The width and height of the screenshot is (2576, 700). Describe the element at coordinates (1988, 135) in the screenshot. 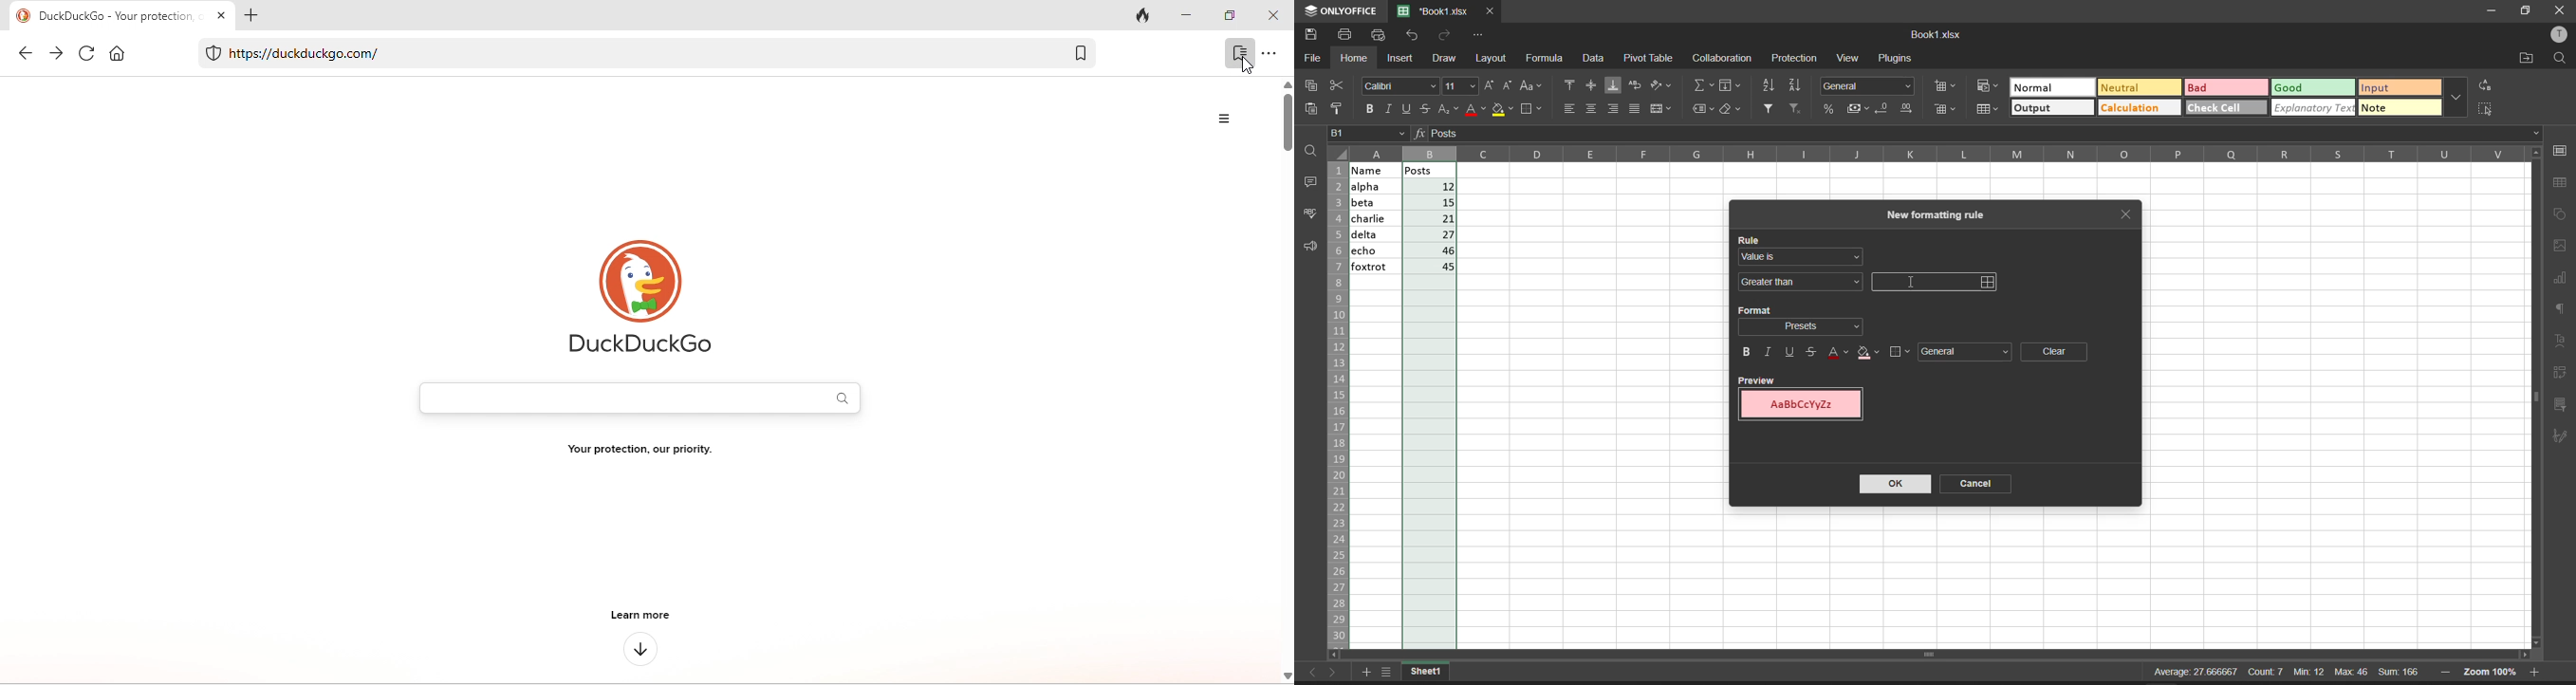

I see `formula bar` at that location.